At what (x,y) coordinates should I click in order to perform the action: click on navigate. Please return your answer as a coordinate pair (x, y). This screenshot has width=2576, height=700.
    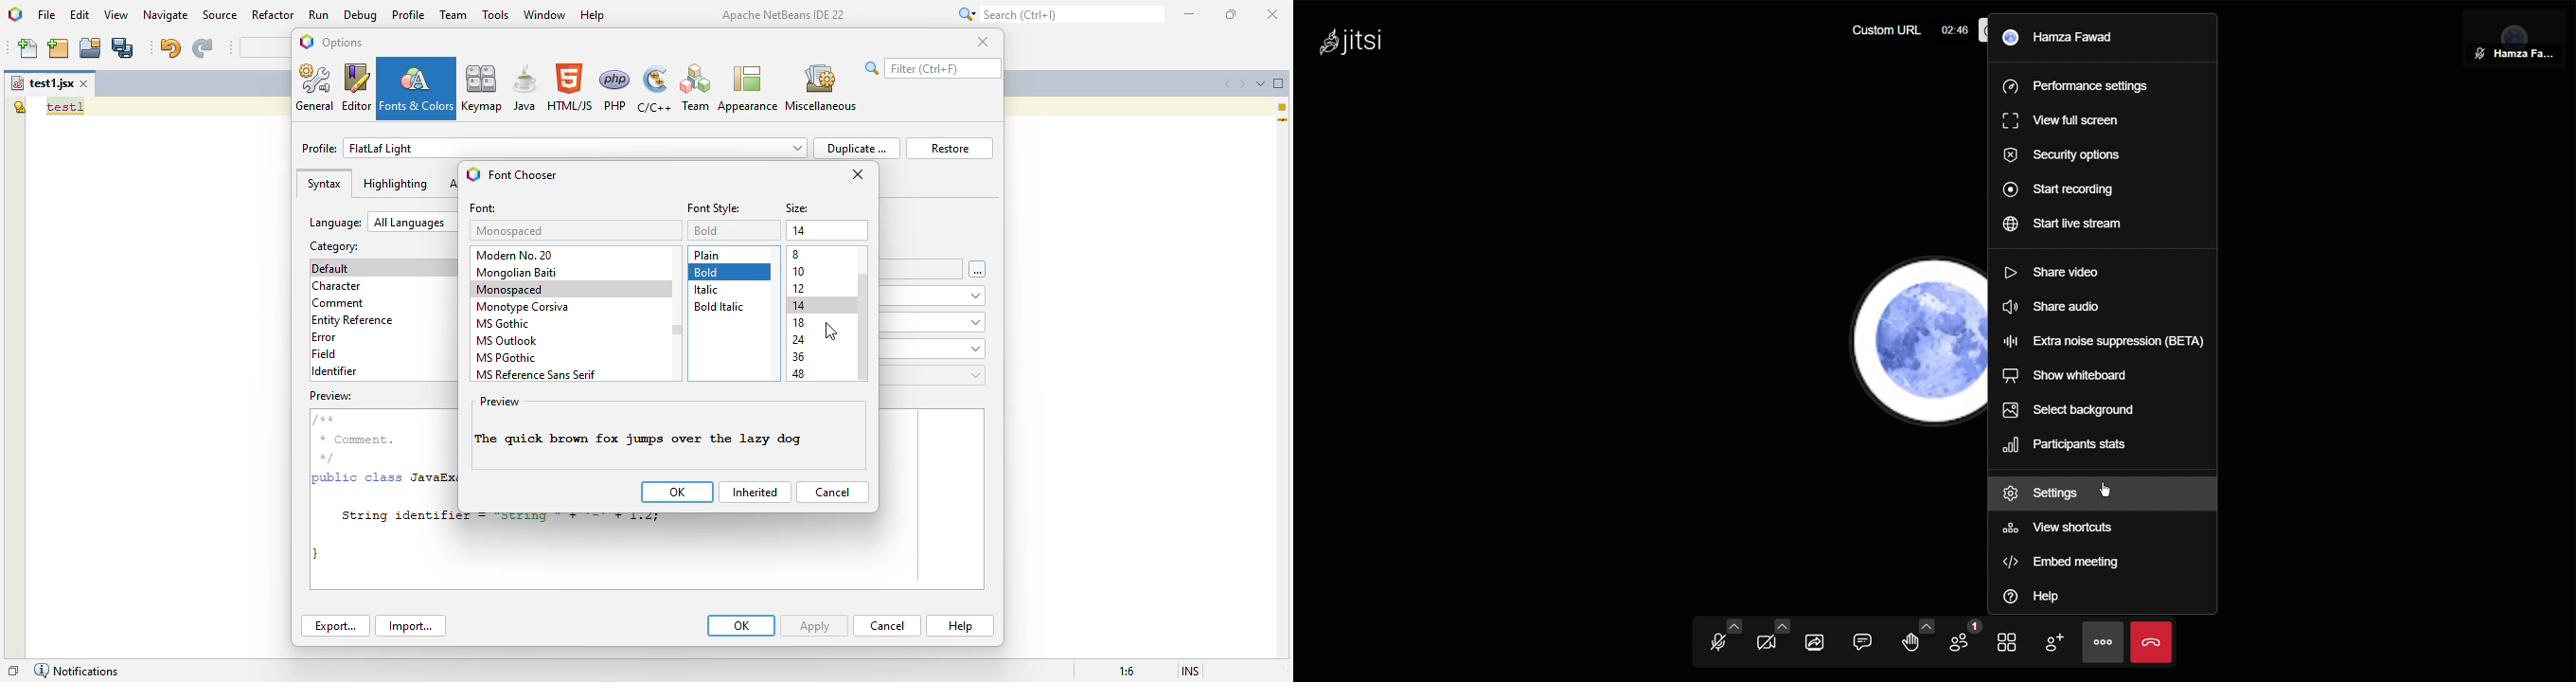
    Looking at the image, I should click on (166, 14).